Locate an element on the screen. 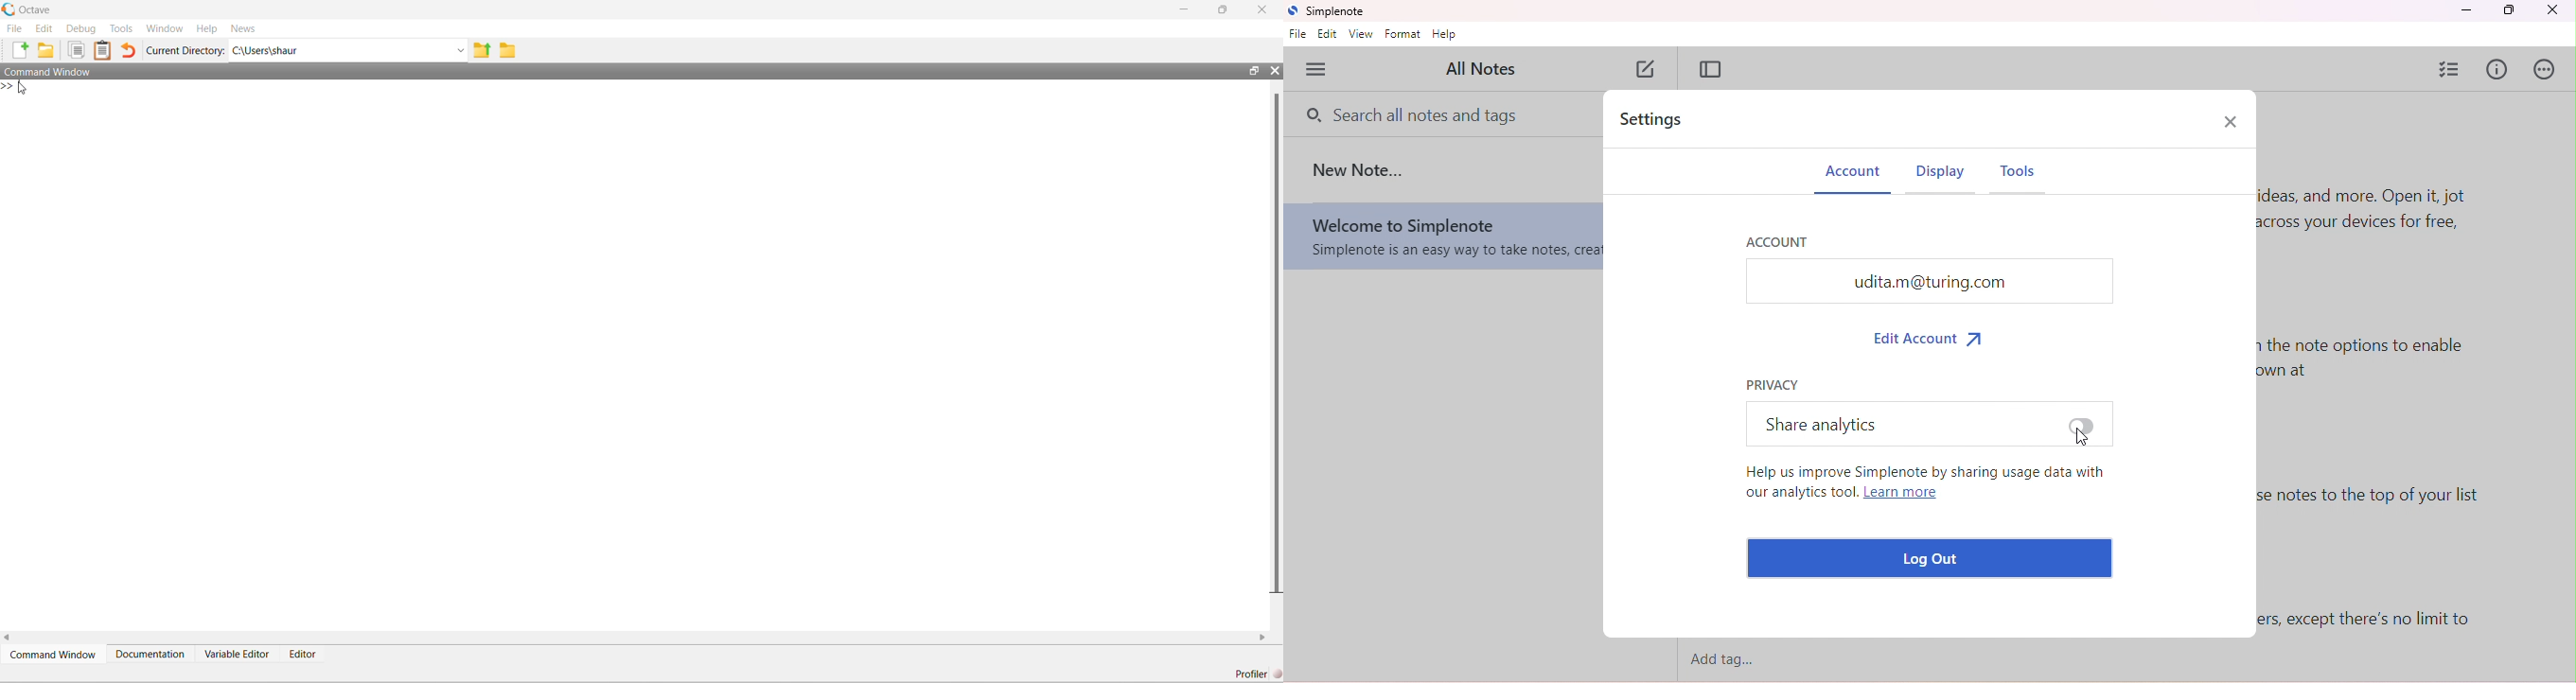  scroll left is located at coordinates (9, 638).